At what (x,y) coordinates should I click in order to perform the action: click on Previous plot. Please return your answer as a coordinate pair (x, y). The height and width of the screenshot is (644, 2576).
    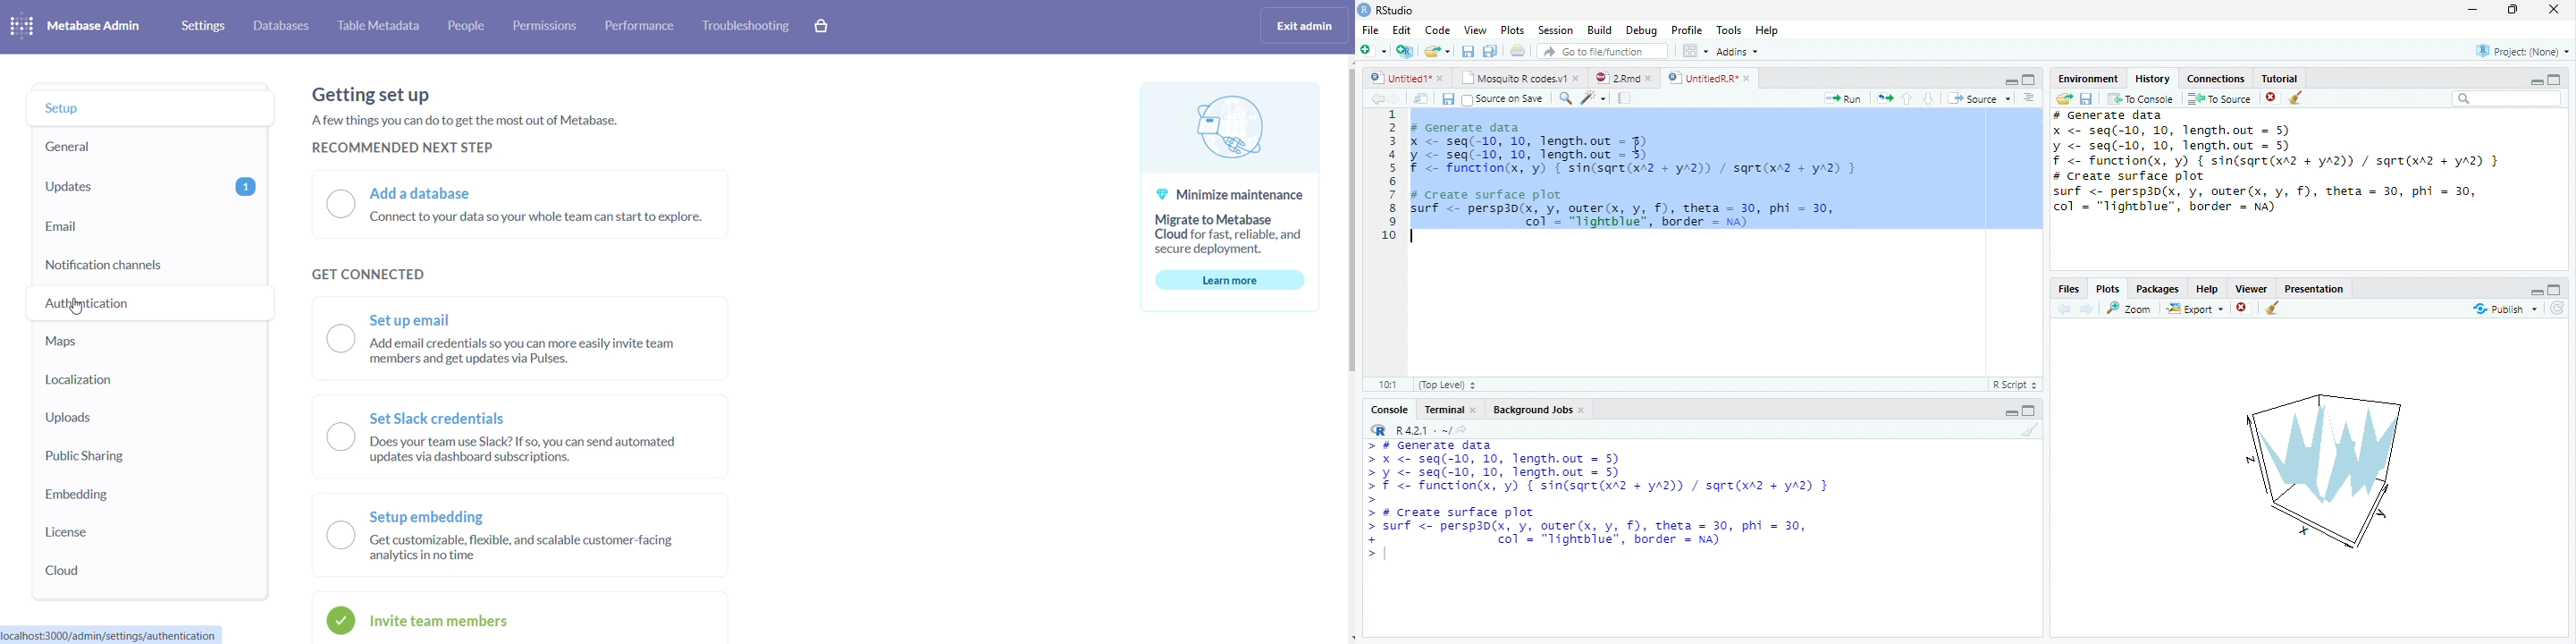
    Looking at the image, I should click on (2064, 309).